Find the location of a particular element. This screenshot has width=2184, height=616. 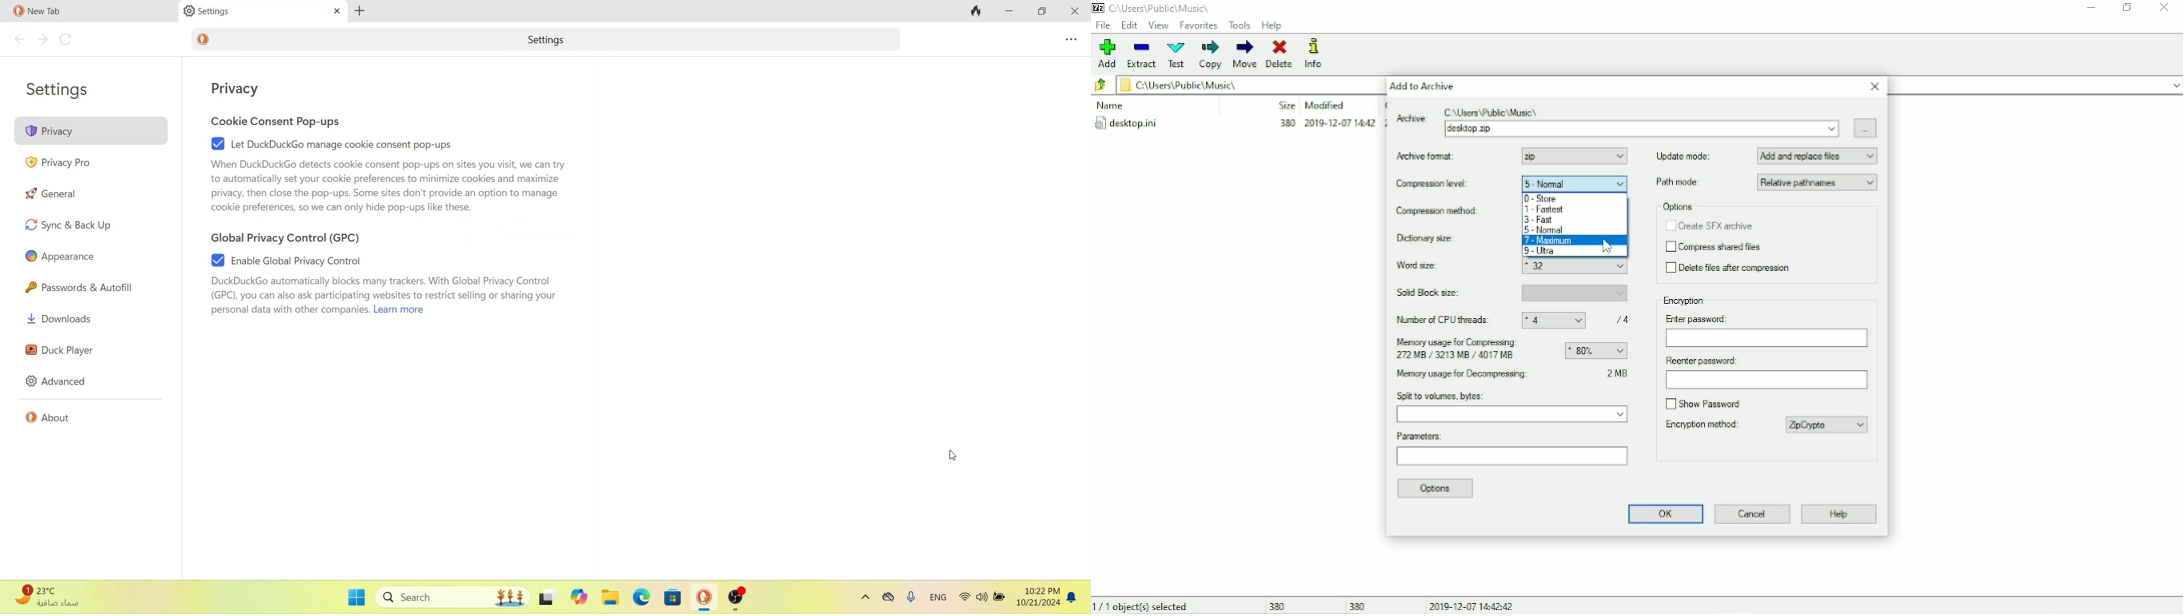

download is located at coordinates (71, 321).